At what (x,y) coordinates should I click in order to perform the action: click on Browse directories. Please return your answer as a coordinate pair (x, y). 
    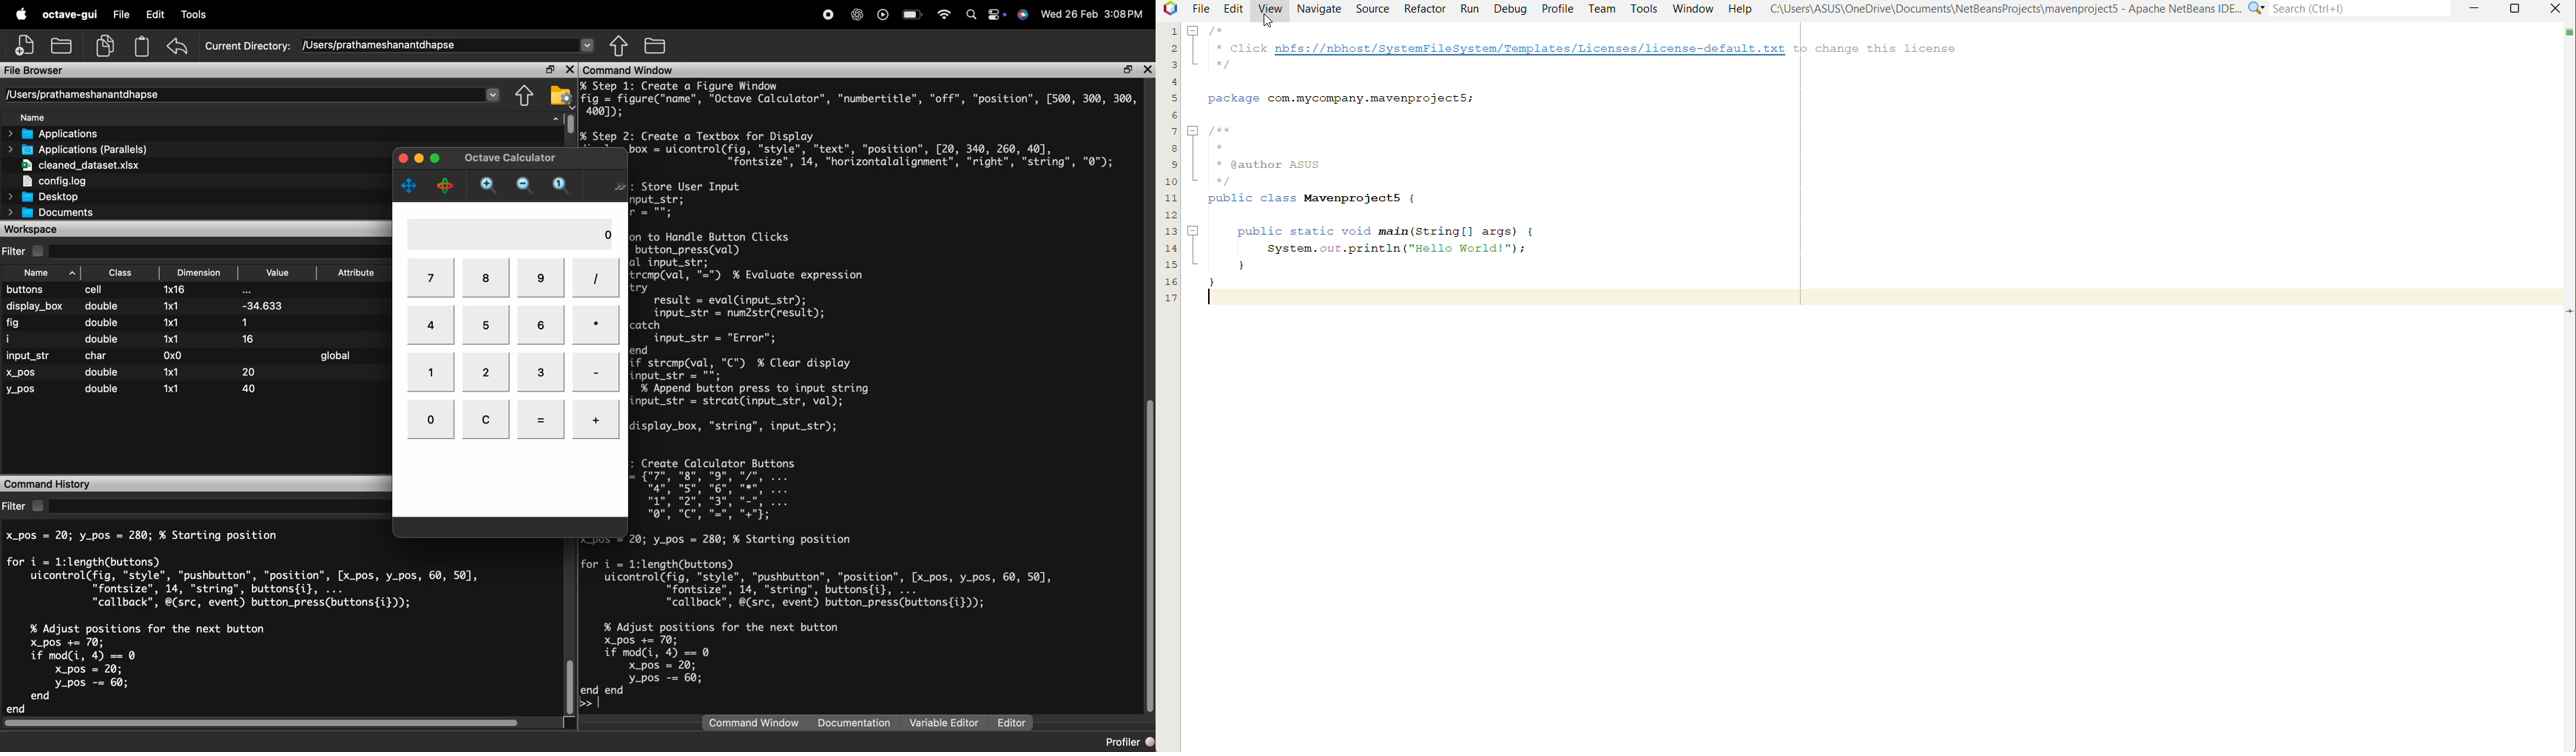
    Looking at the image, I should click on (560, 96).